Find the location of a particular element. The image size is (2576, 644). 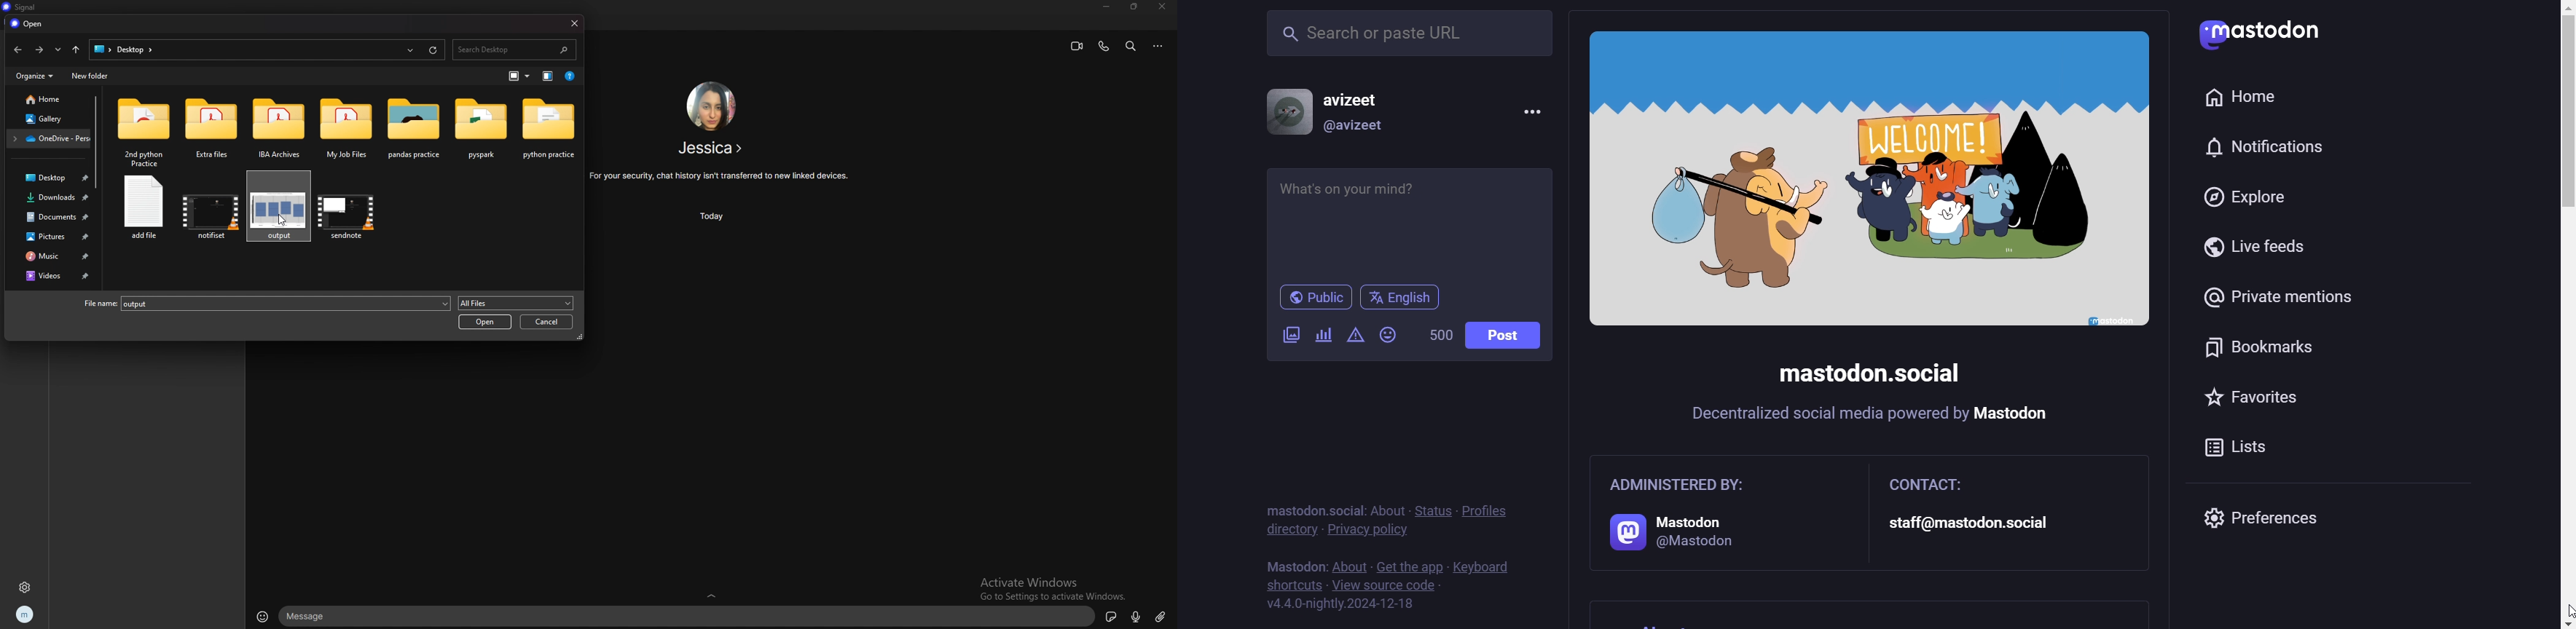

open is located at coordinates (28, 25).